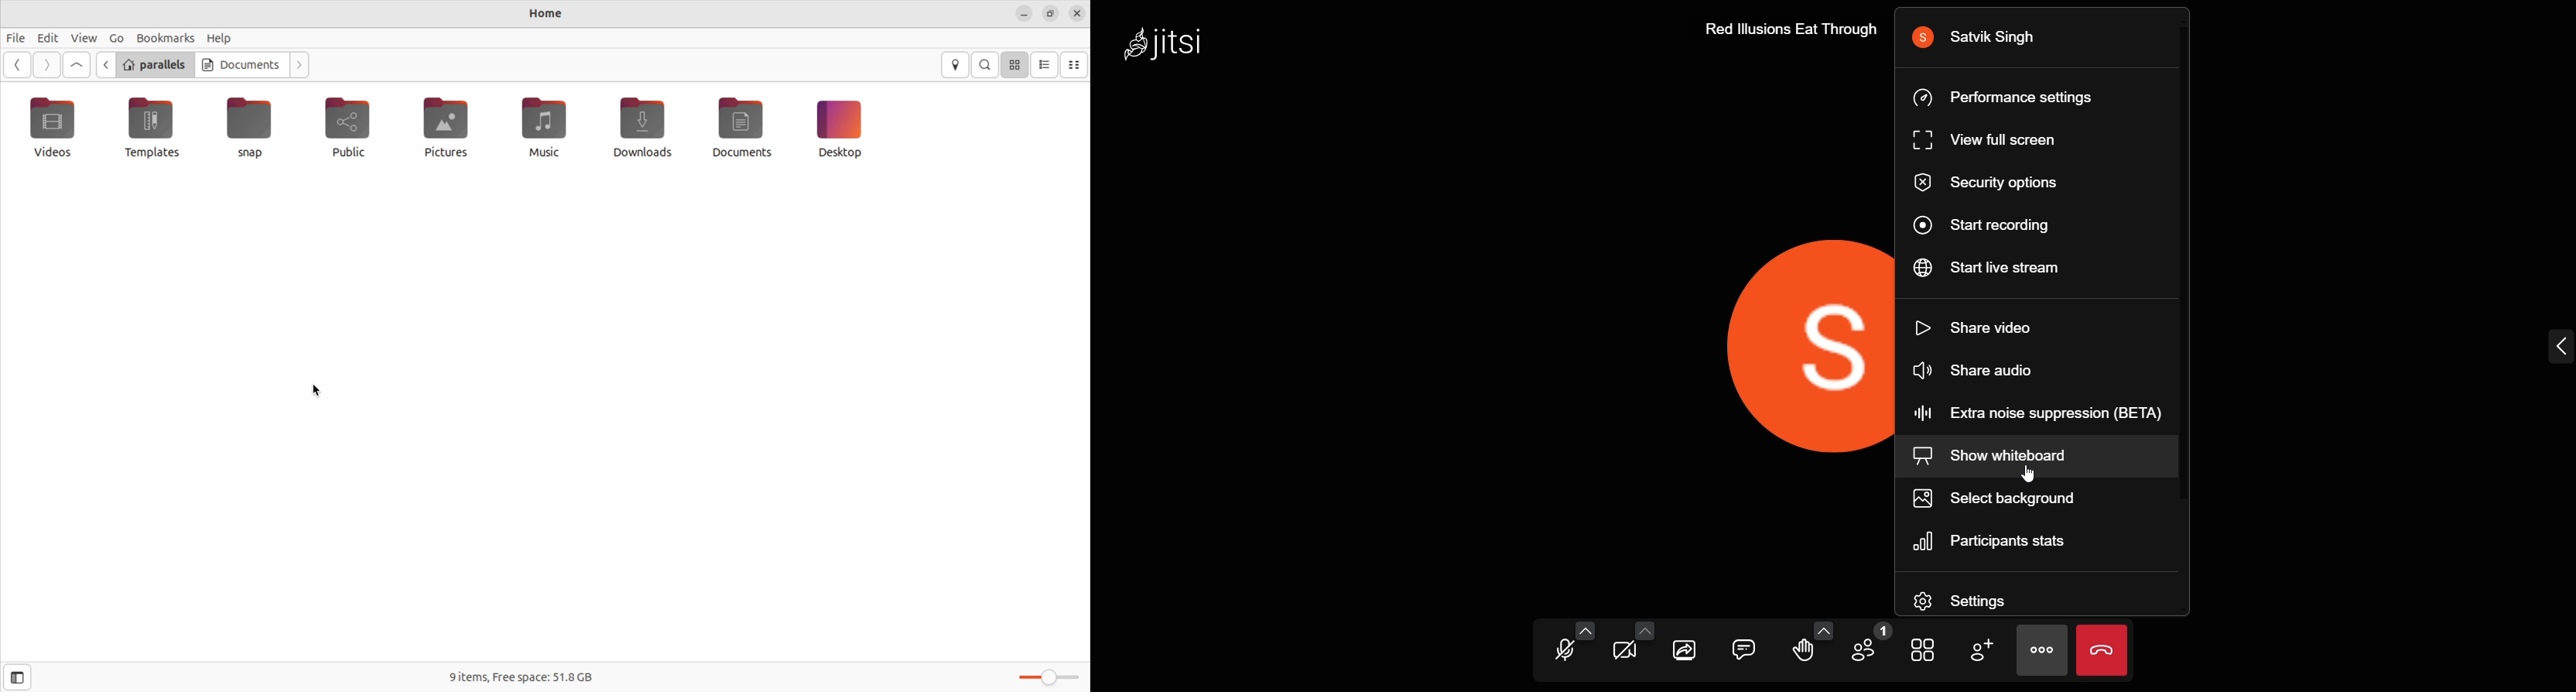  I want to click on templates, so click(150, 128).